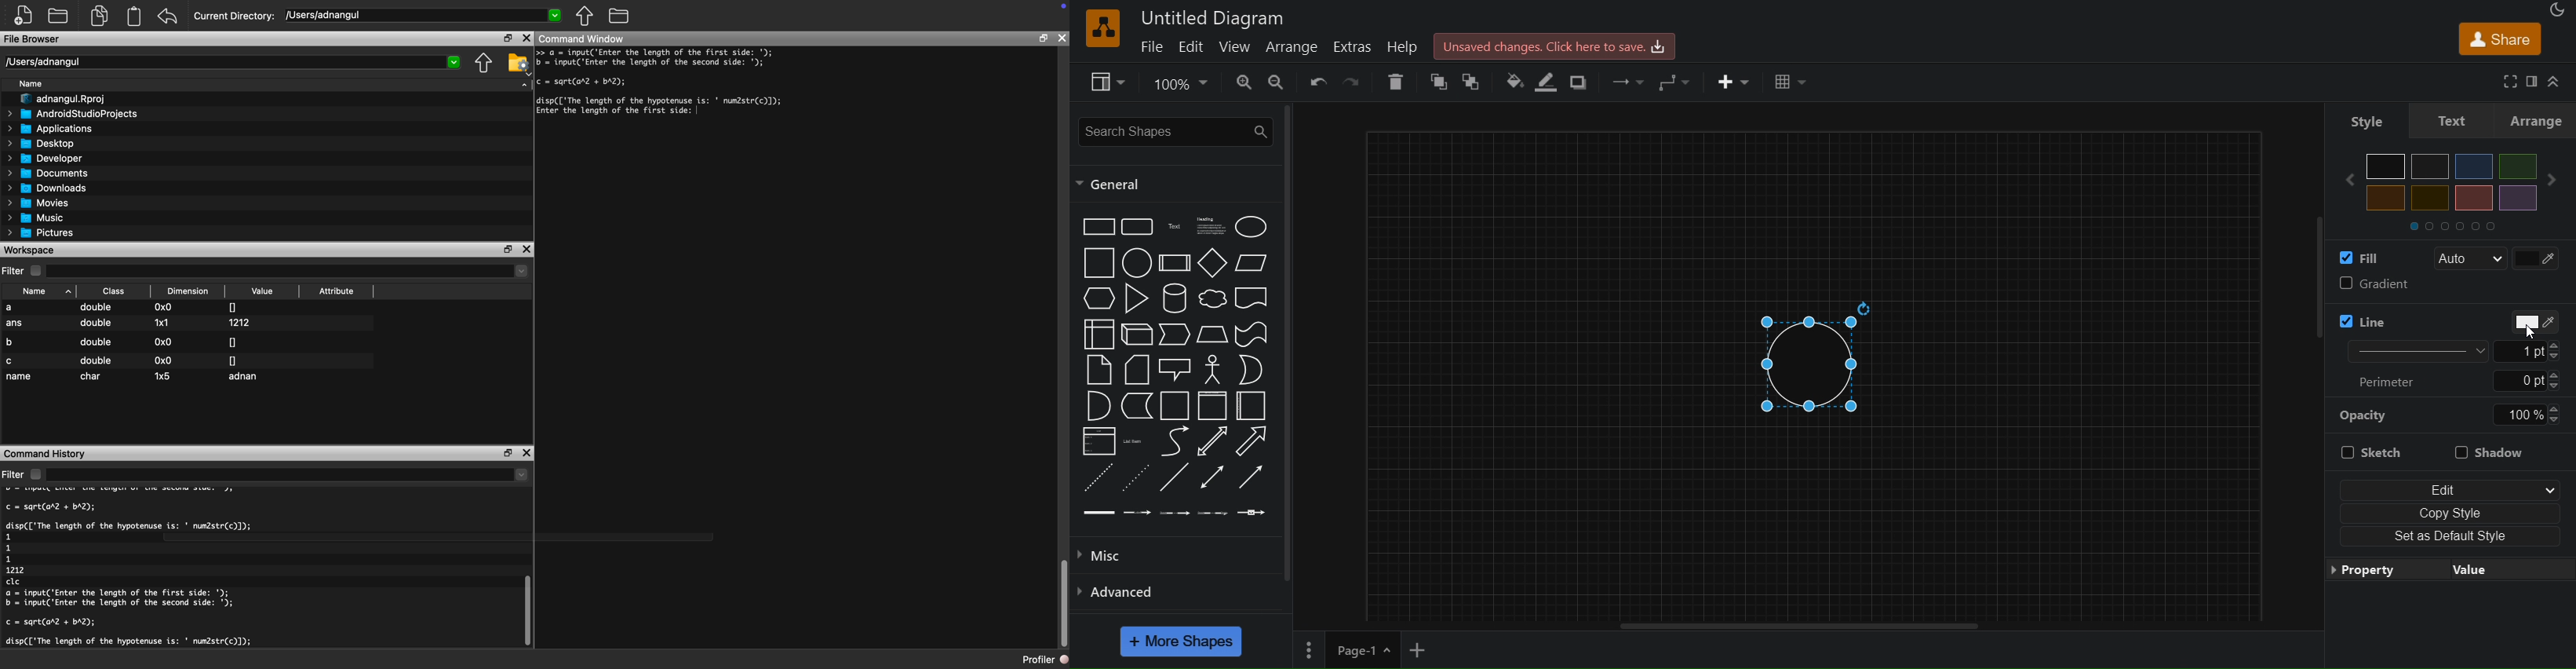  I want to click on callout, so click(1177, 369).